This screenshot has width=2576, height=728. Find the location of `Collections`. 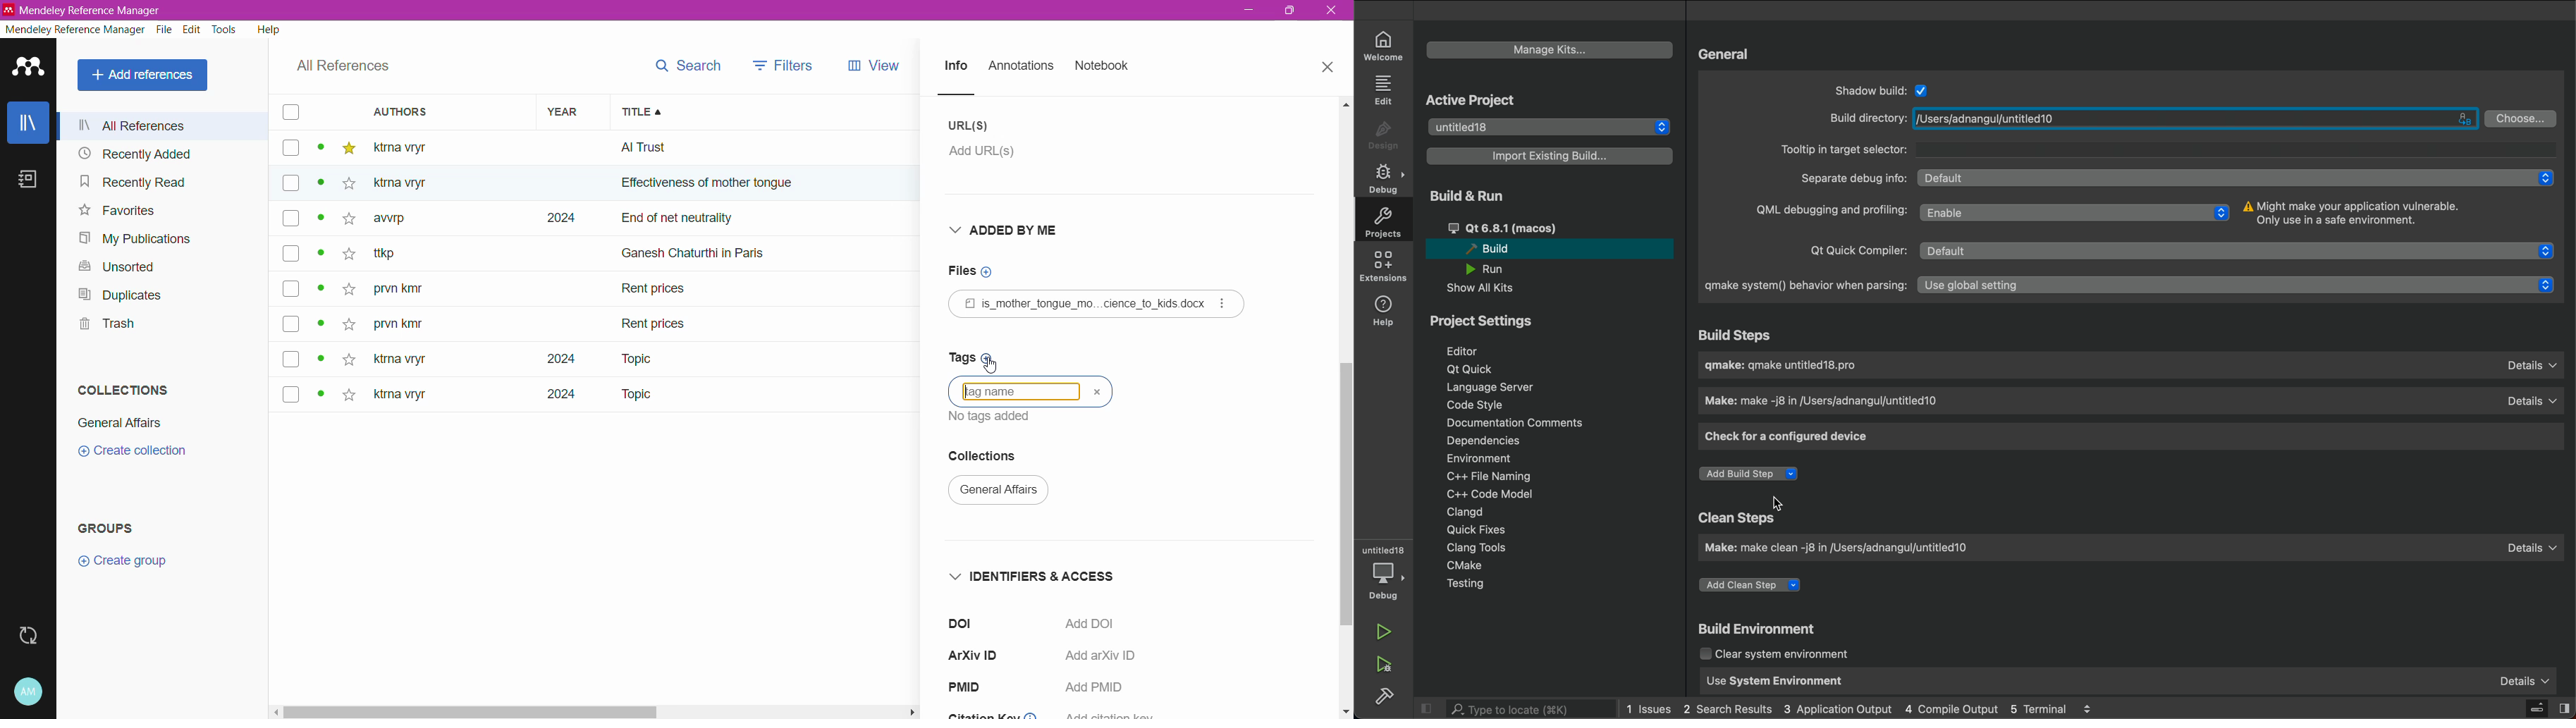

Collections is located at coordinates (996, 455).